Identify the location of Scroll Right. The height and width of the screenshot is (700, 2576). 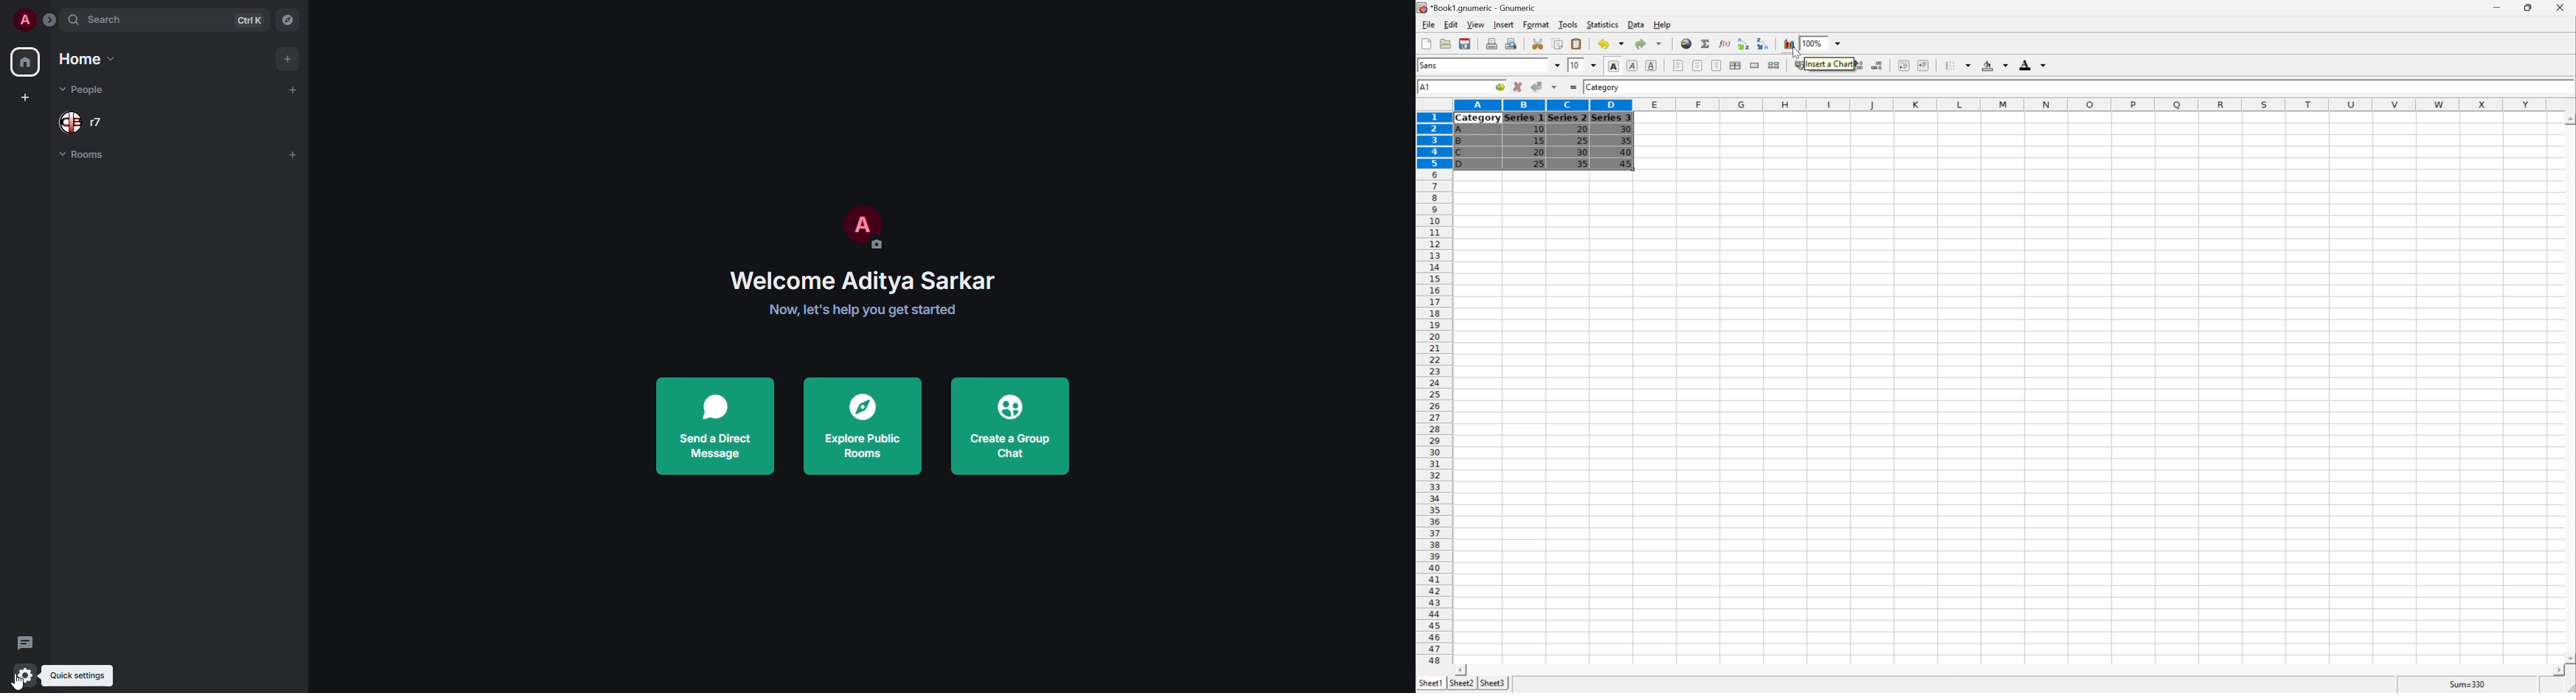
(2556, 671).